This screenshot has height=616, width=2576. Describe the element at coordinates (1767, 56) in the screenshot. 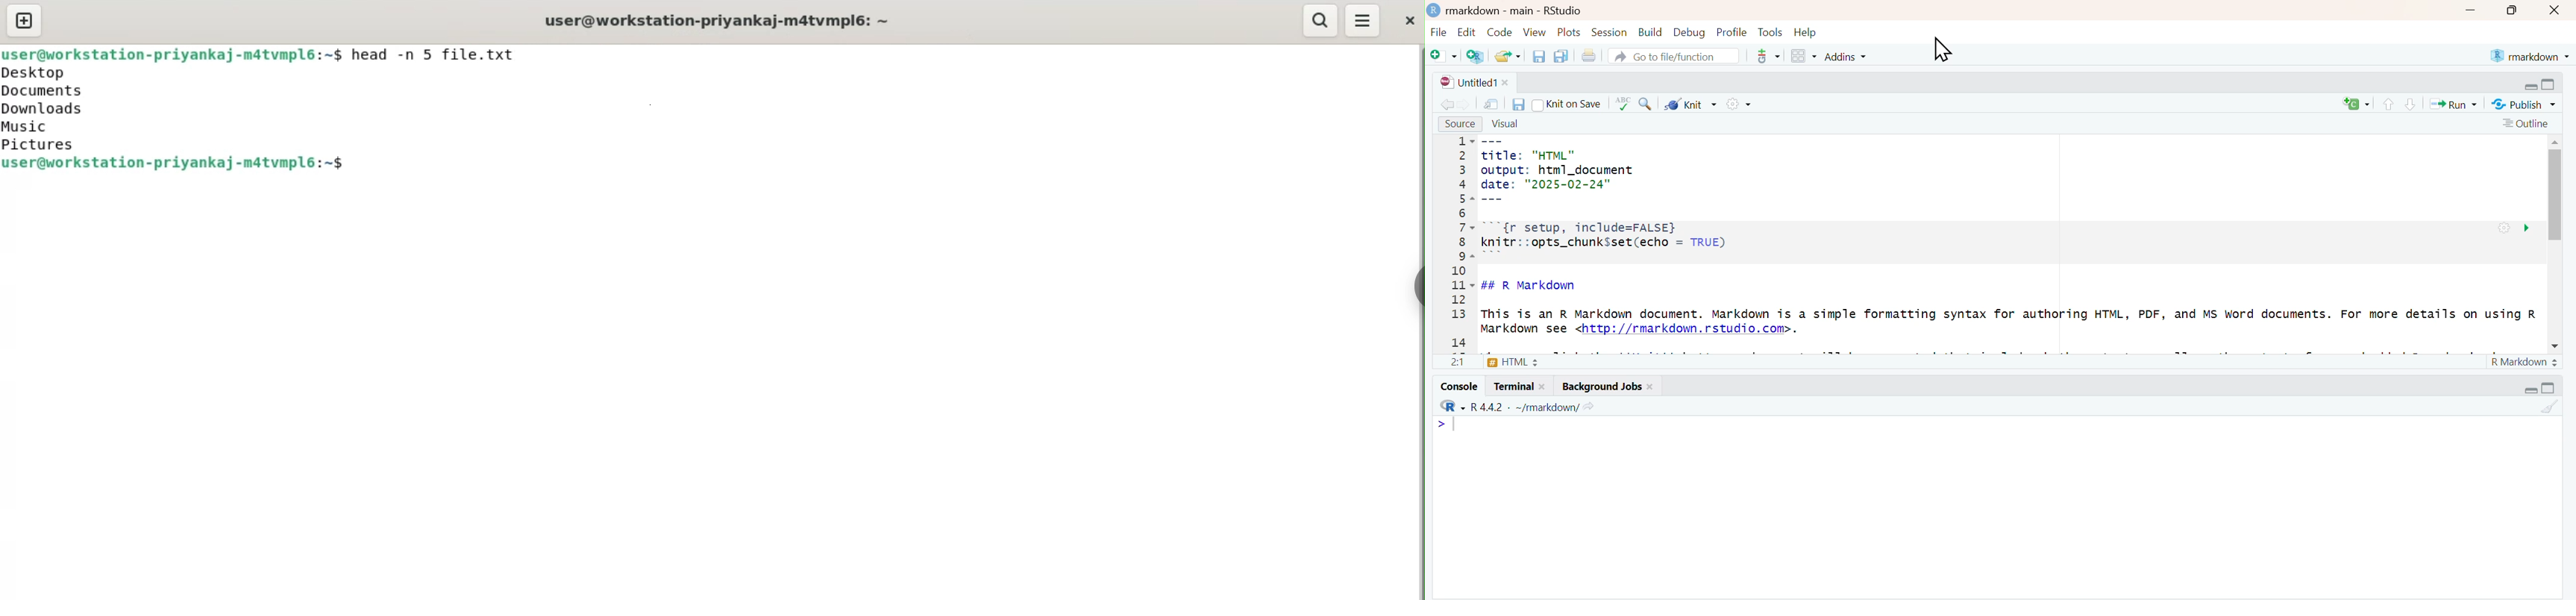

I see `git commit` at that location.